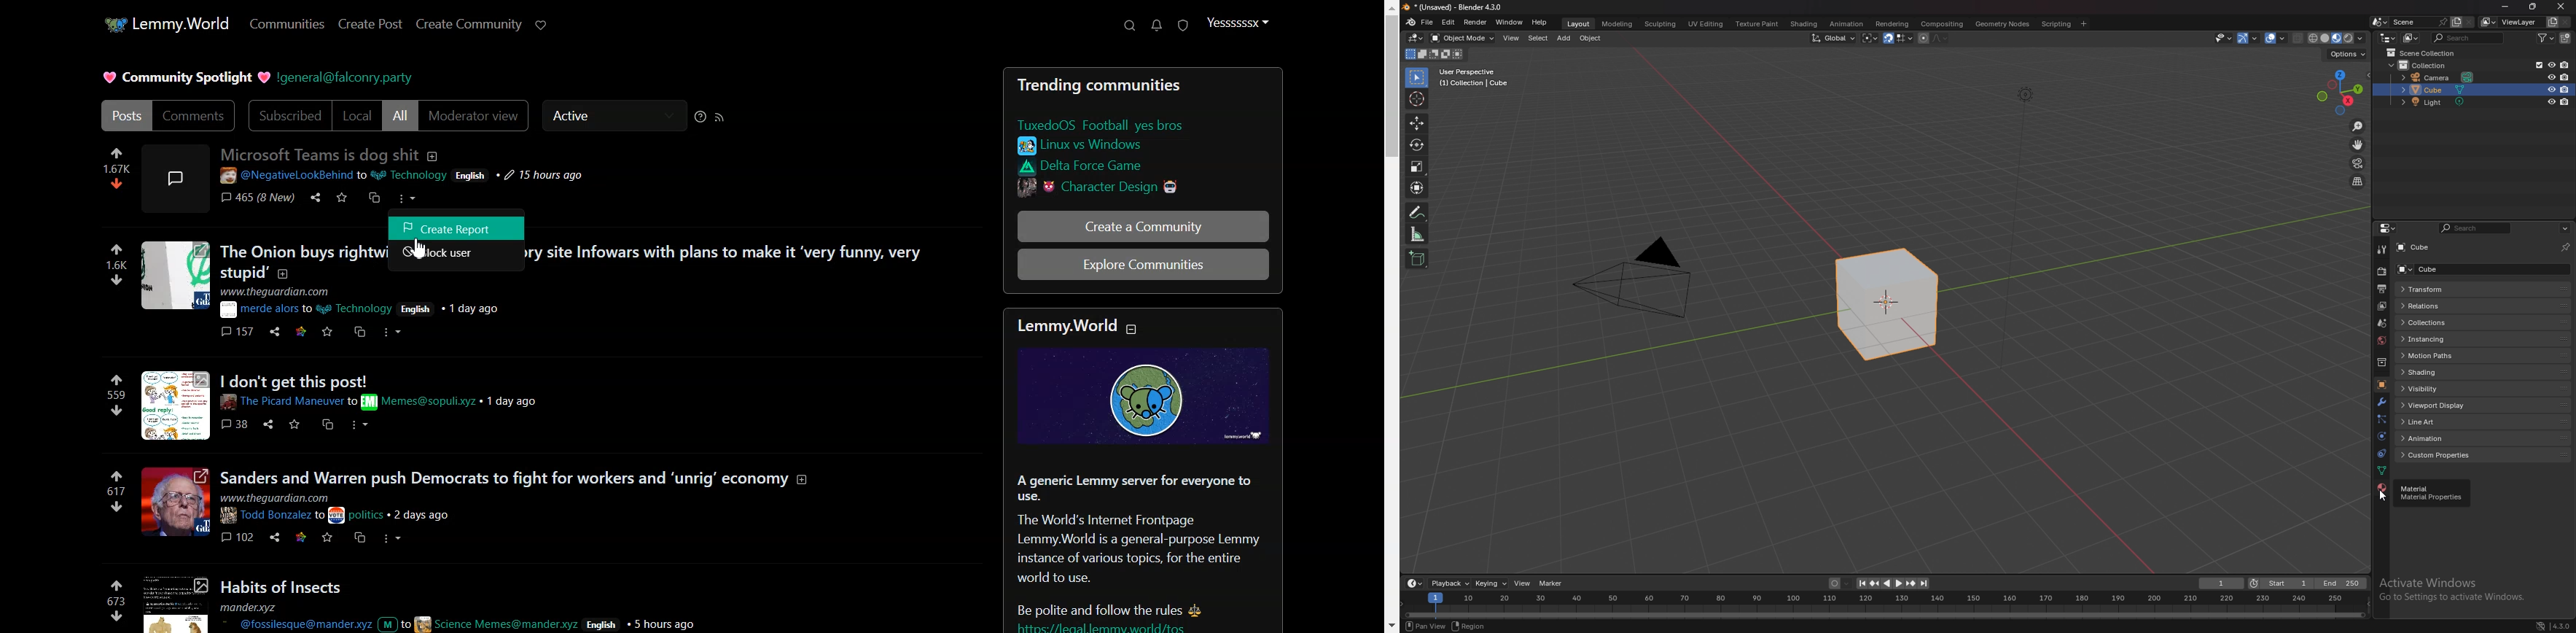 This screenshot has height=644, width=2576. What do you see at coordinates (1142, 550) in the screenshot?
I see `Posts` at bounding box center [1142, 550].